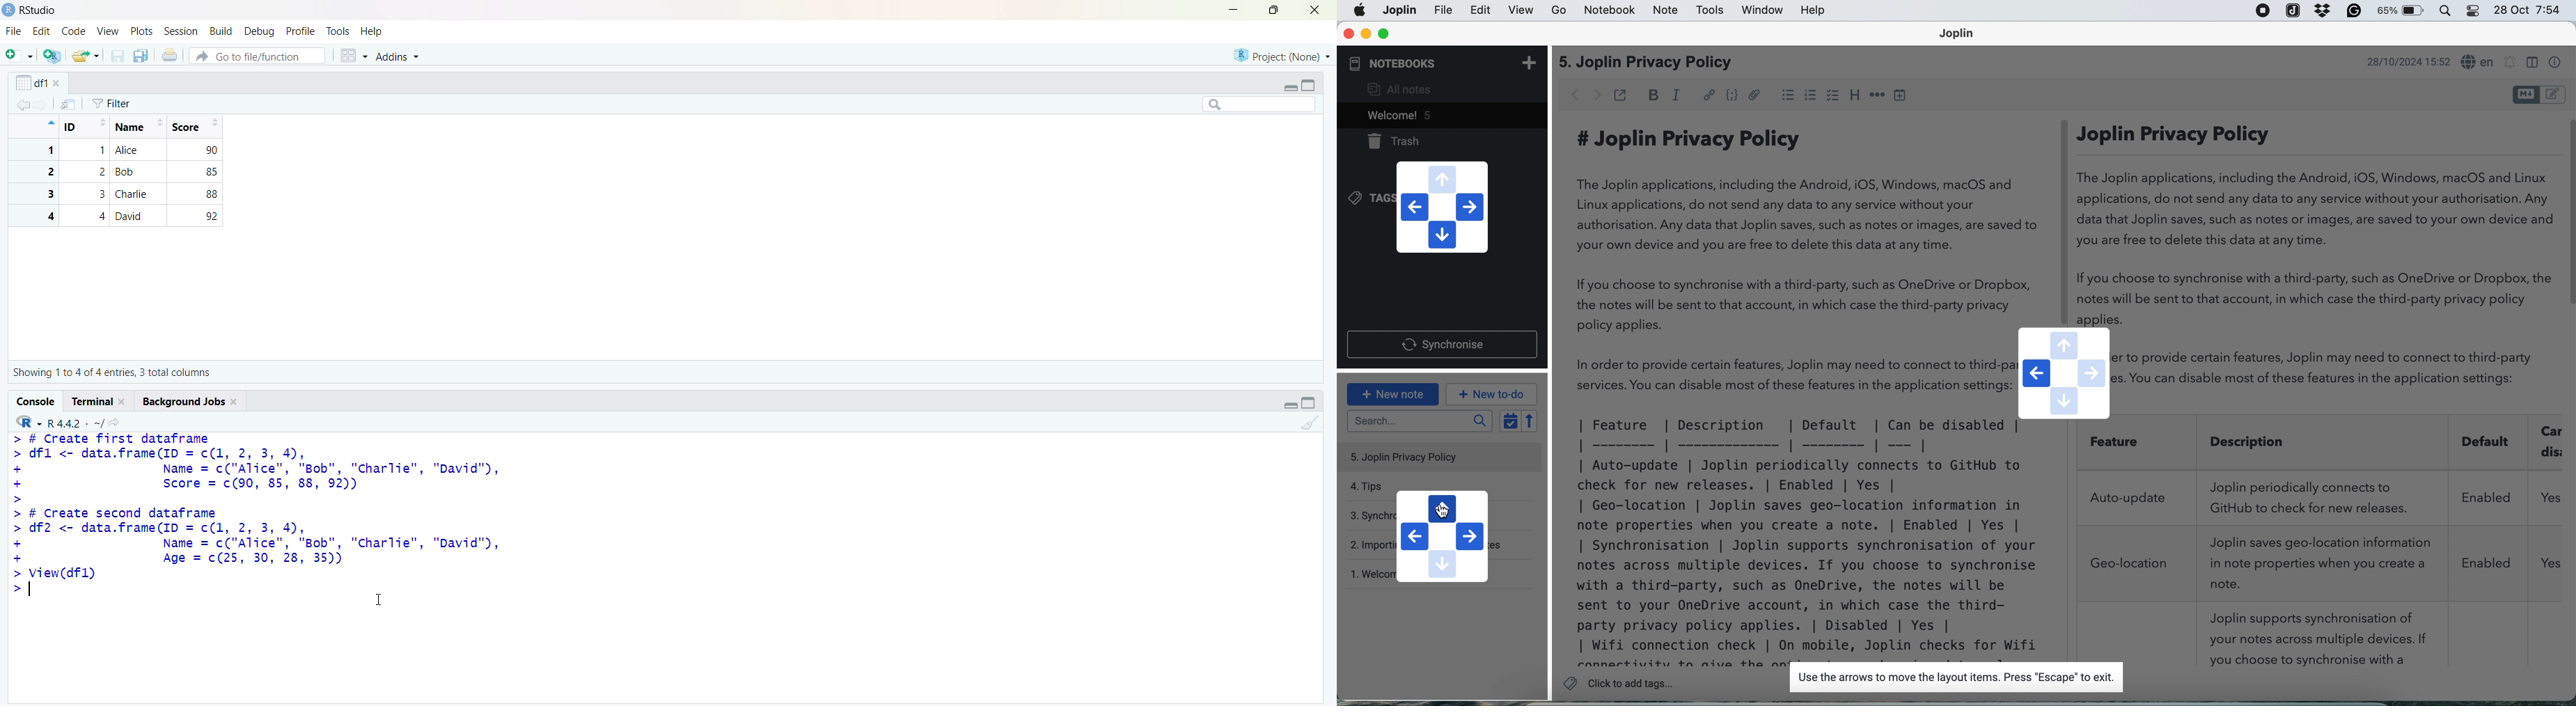  Describe the element at coordinates (138, 127) in the screenshot. I see `Name` at that location.